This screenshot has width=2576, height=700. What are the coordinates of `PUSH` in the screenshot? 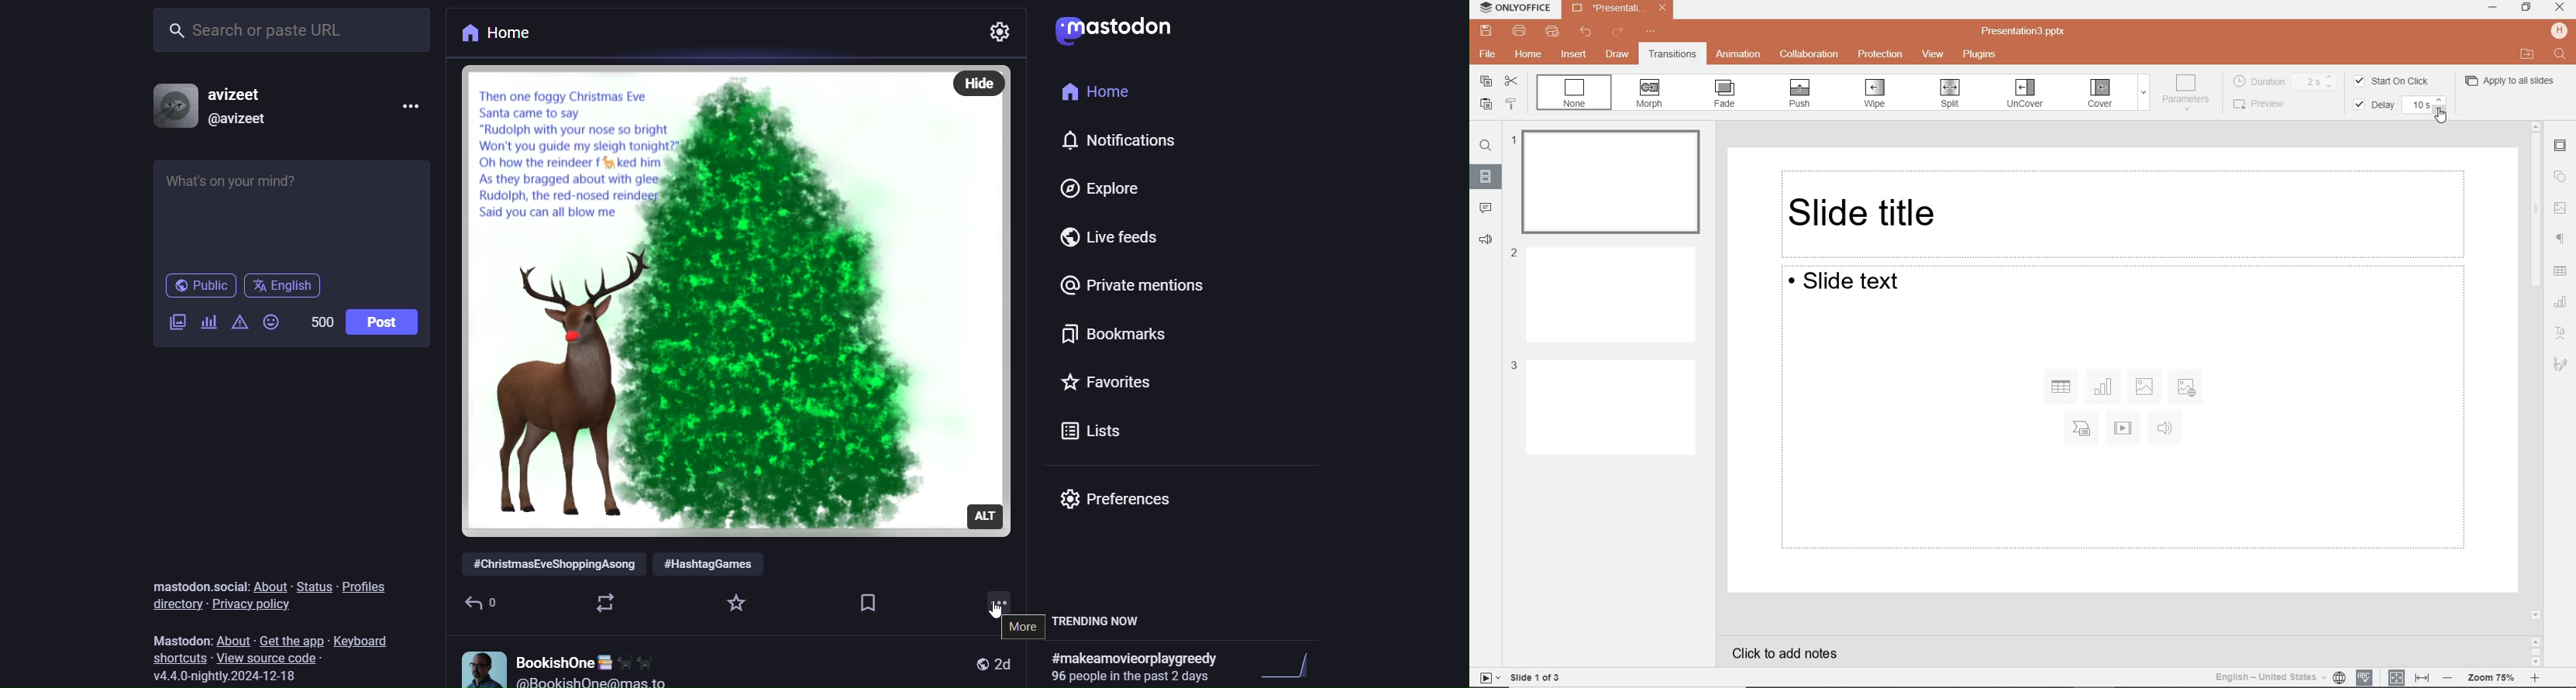 It's located at (1798, 94).